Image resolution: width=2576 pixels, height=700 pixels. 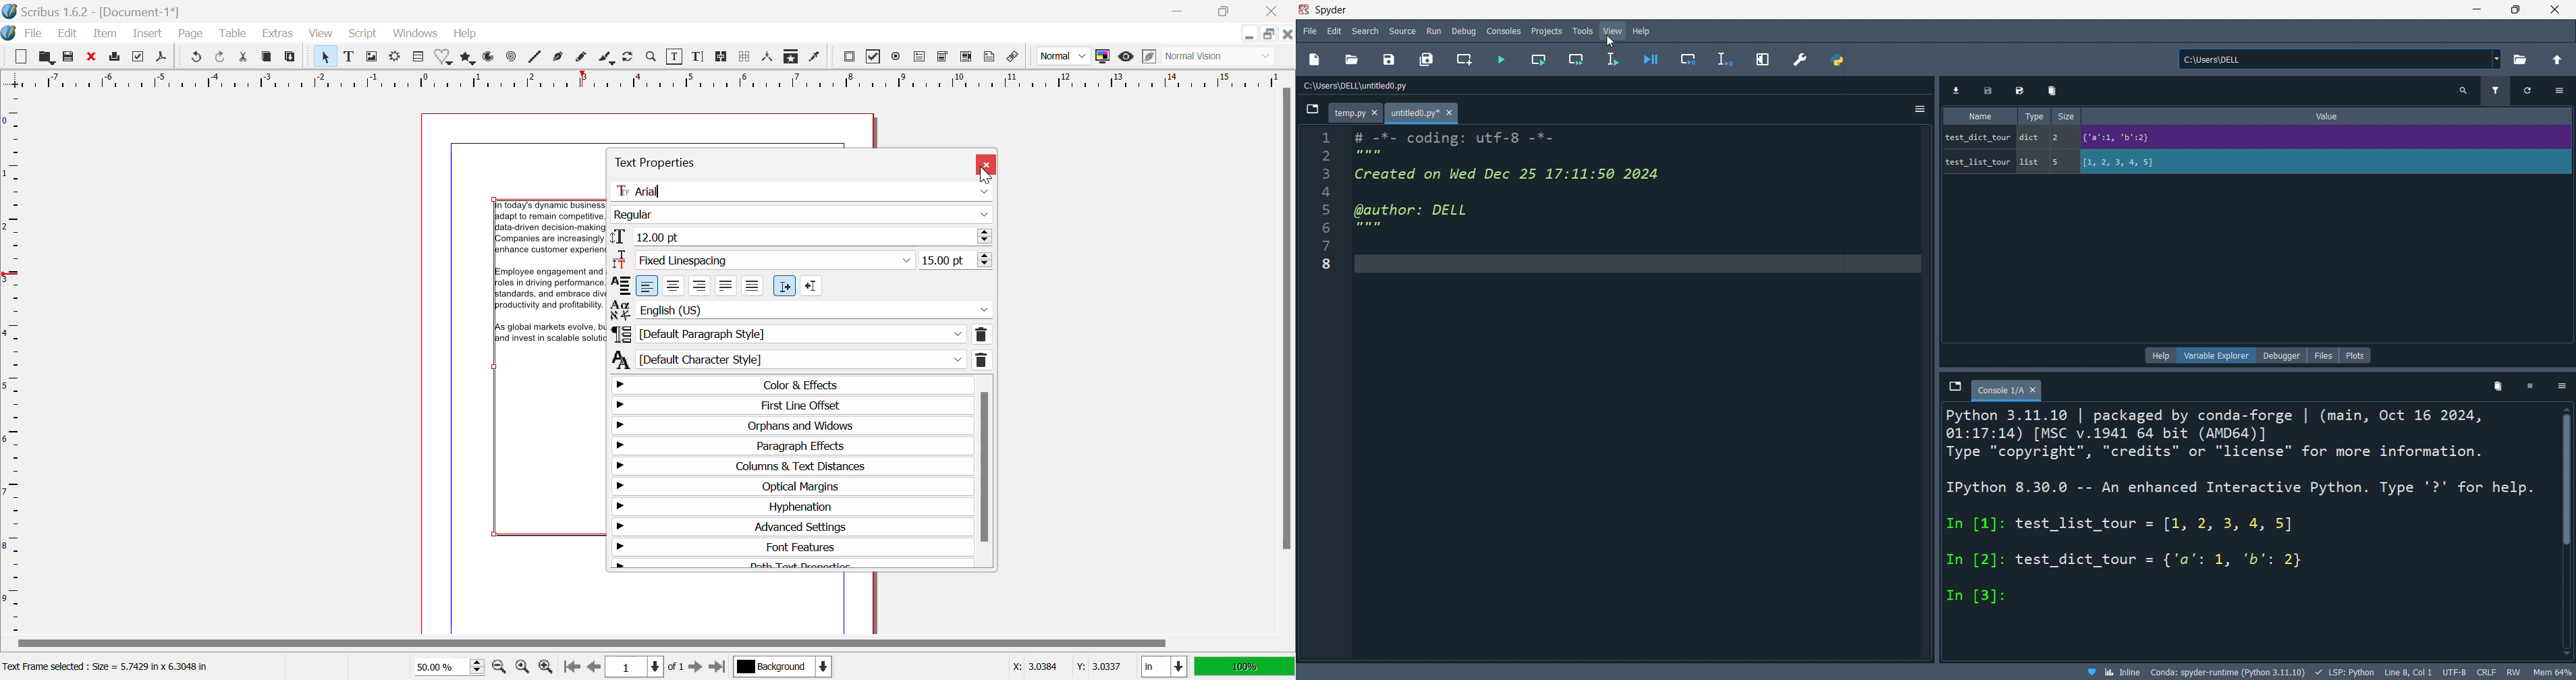 I want to click on Script, so click(x=362, y=34).